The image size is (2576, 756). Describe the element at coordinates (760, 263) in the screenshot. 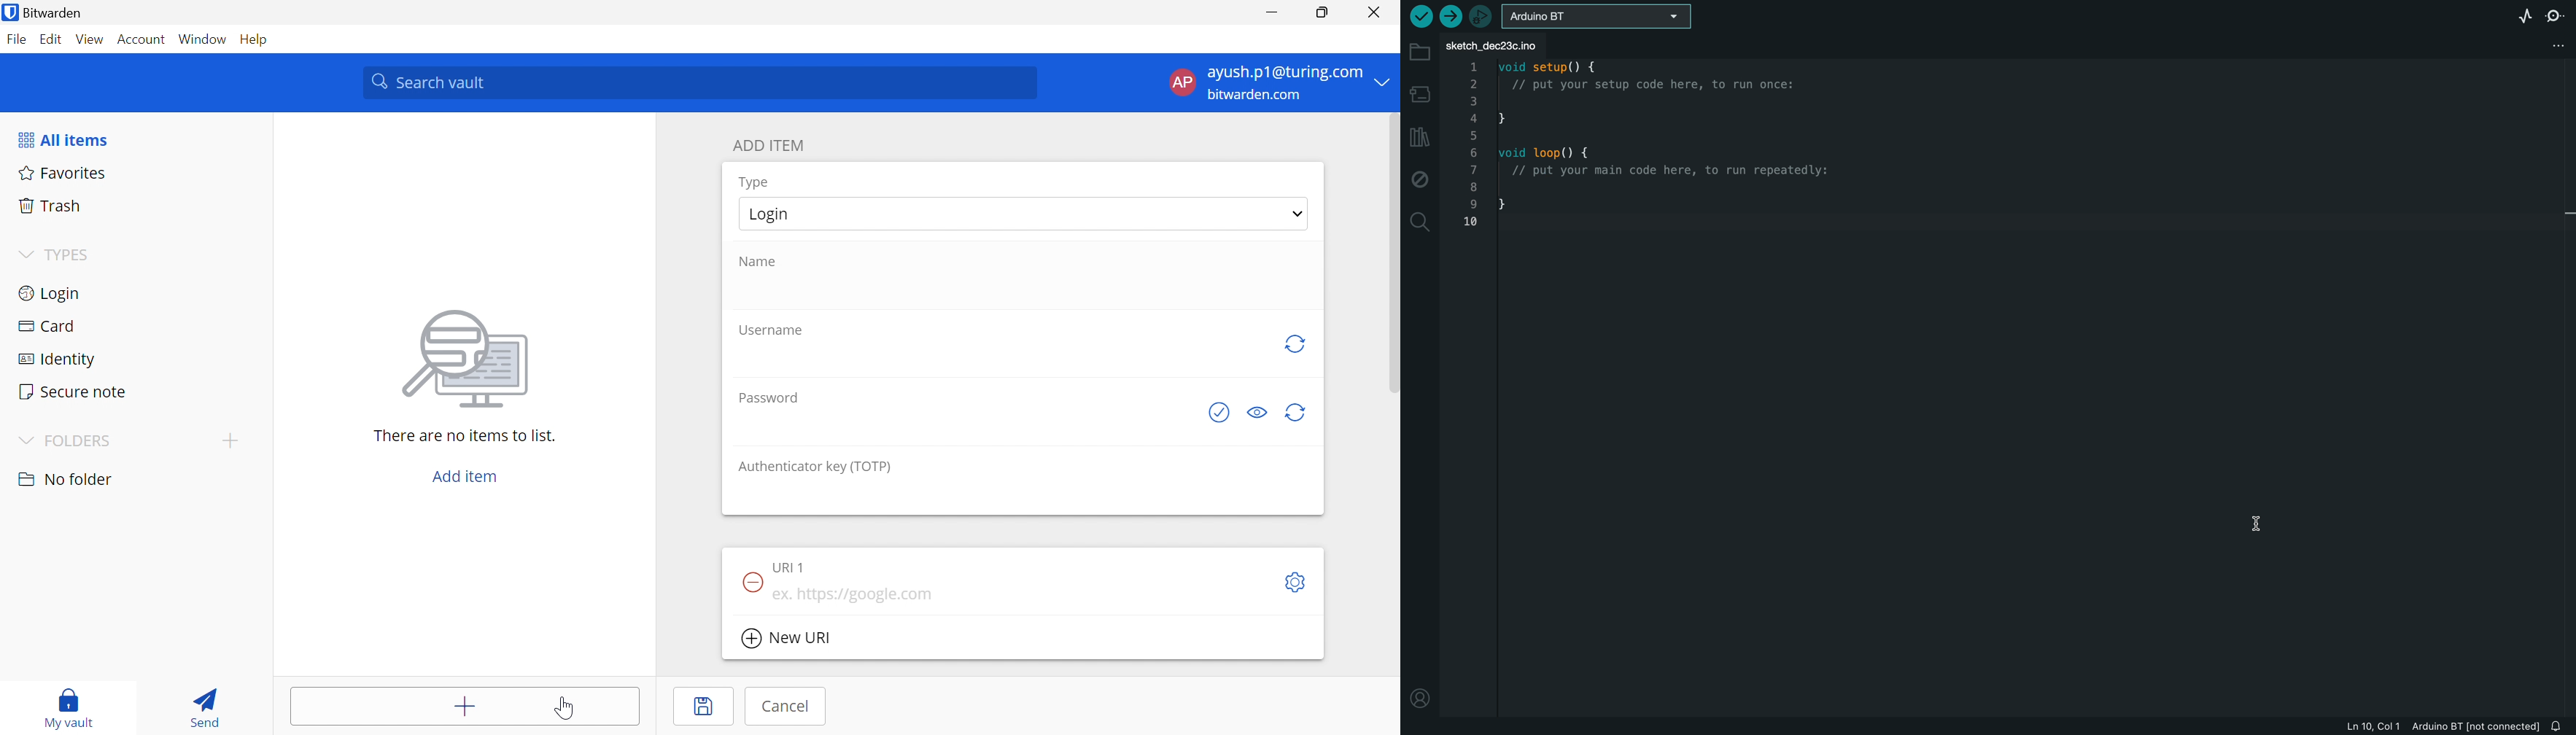

I see `Name` at that location.